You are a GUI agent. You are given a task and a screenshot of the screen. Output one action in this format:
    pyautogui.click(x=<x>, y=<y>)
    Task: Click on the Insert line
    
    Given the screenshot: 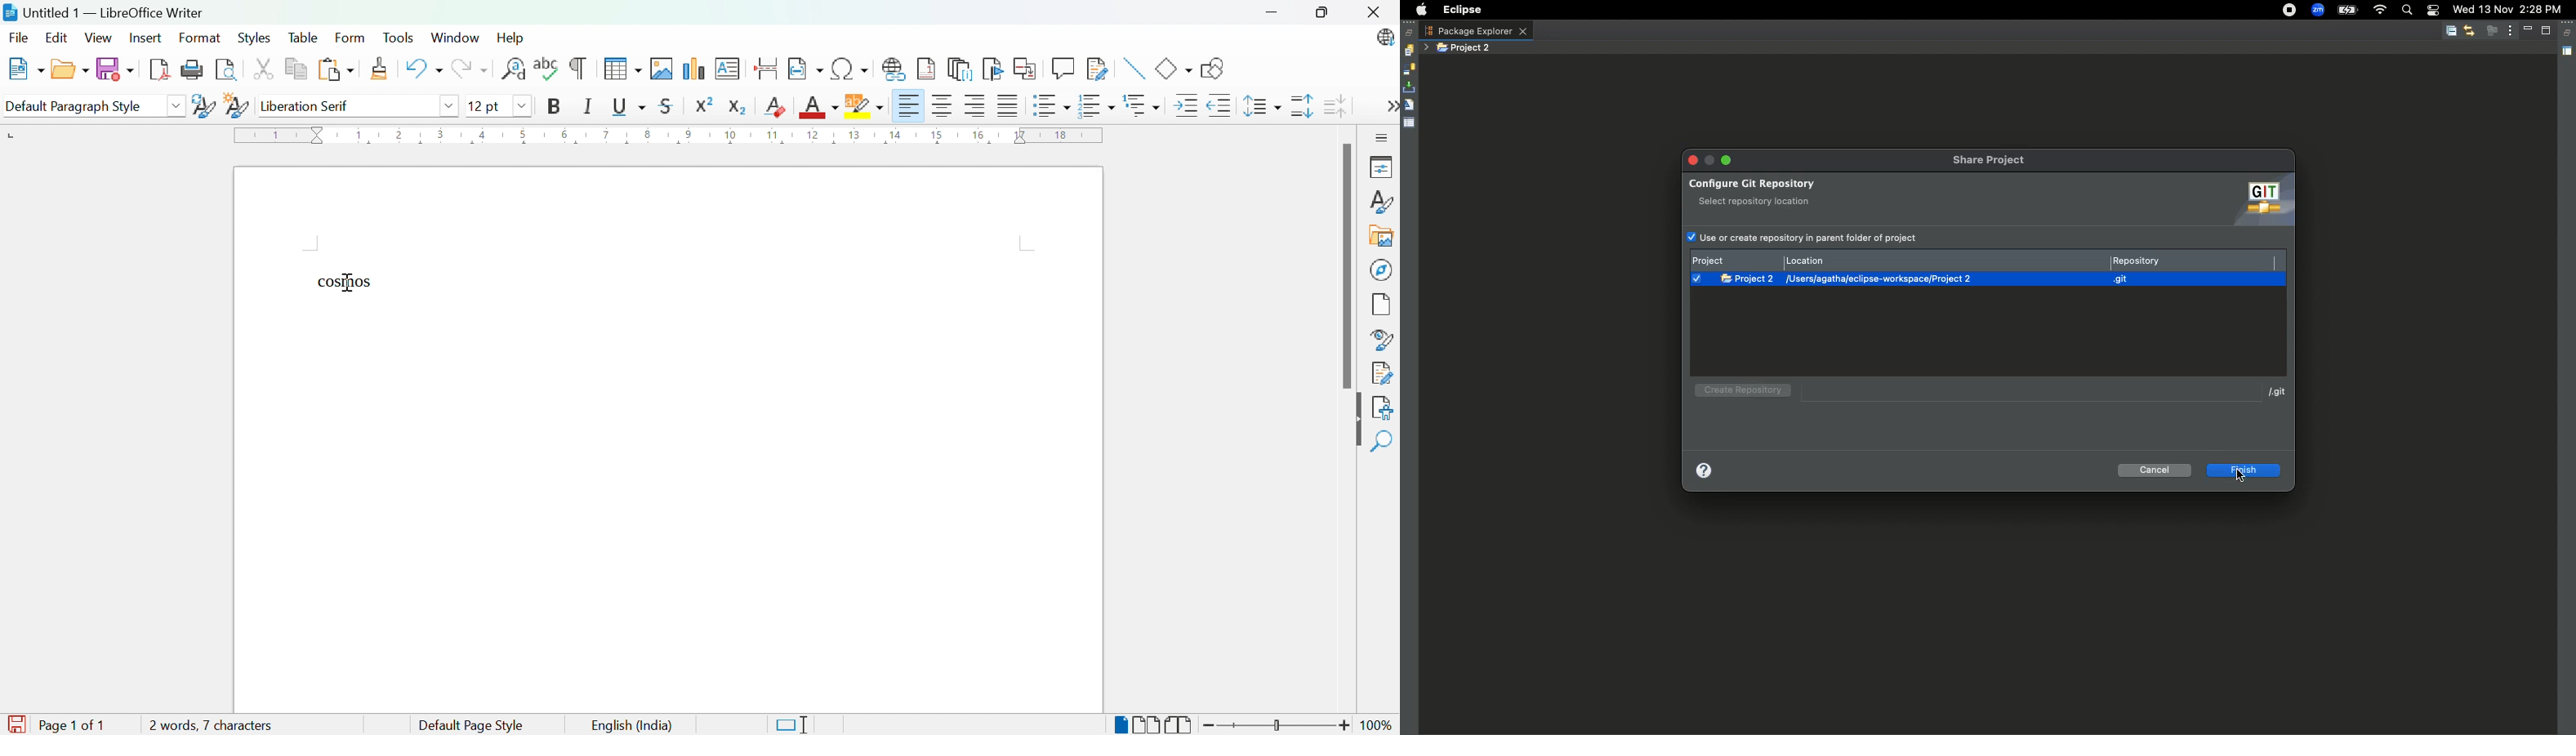 What is the action you would take?
    pyautogui.click(x=1136, y=69)
    